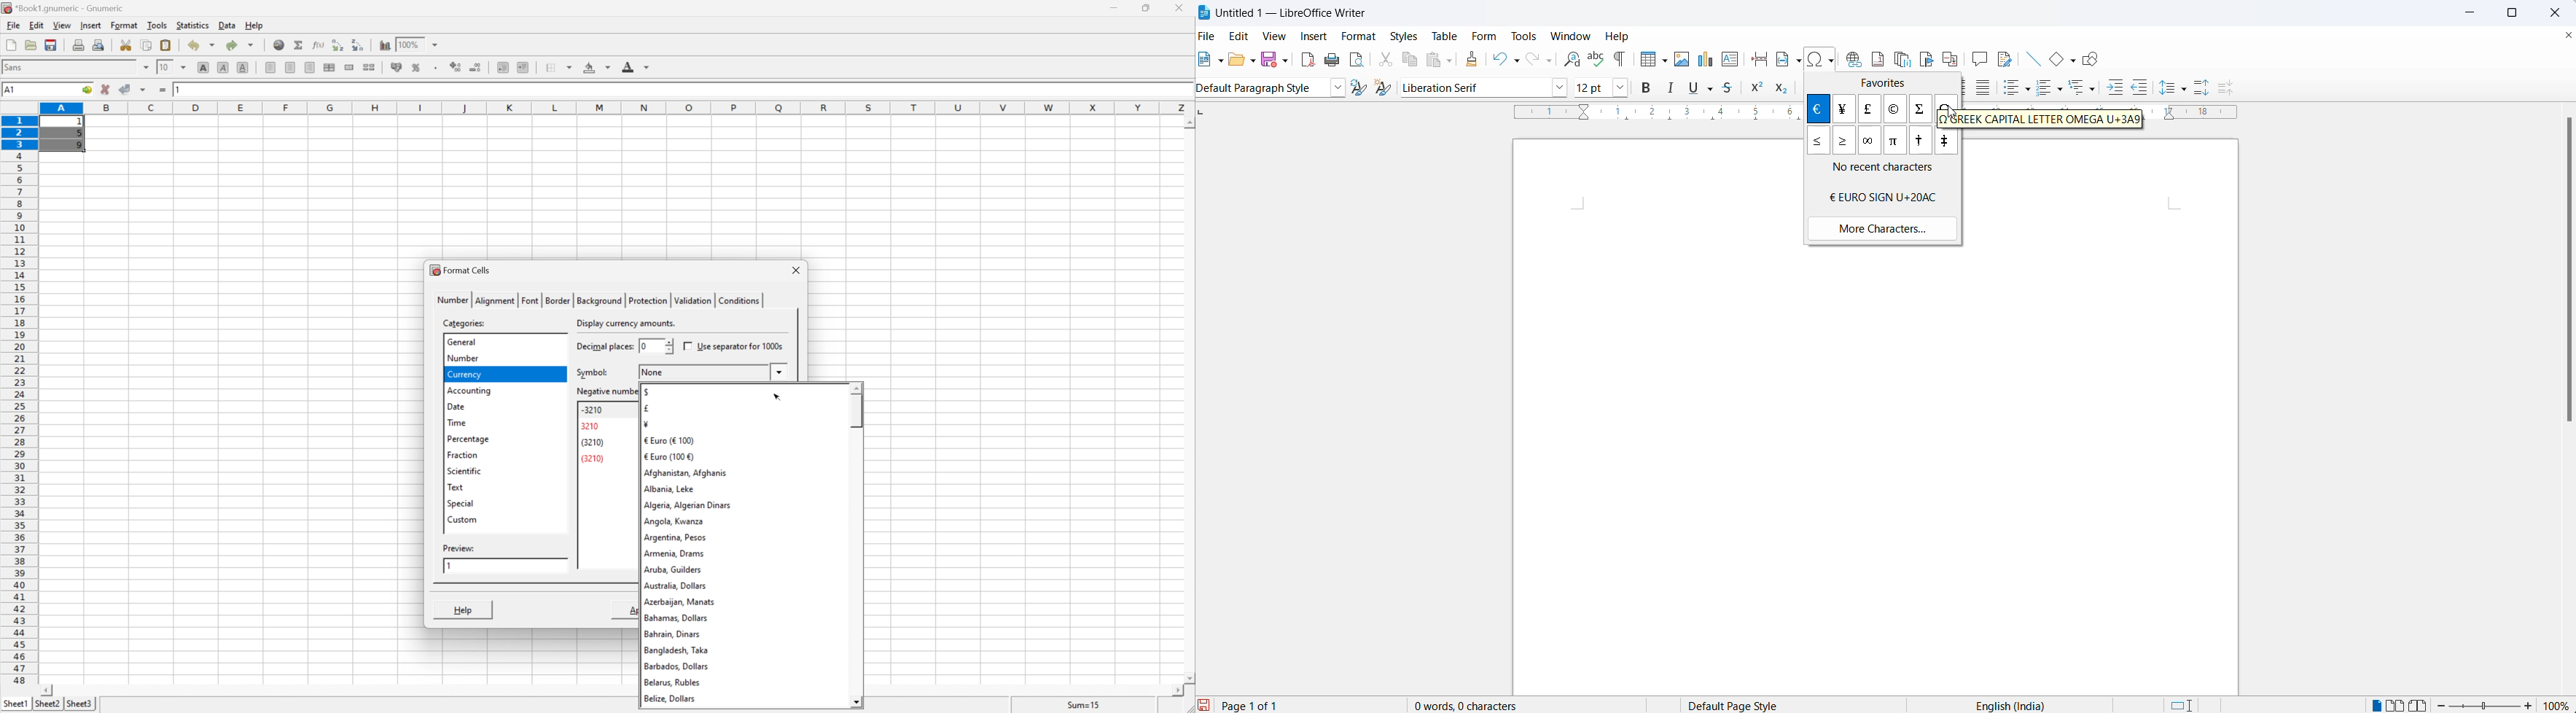 This screenshot has width=2576, height=728. Describe the element at coordinates (556, 299) in the screenshot. I see `border` at that location.